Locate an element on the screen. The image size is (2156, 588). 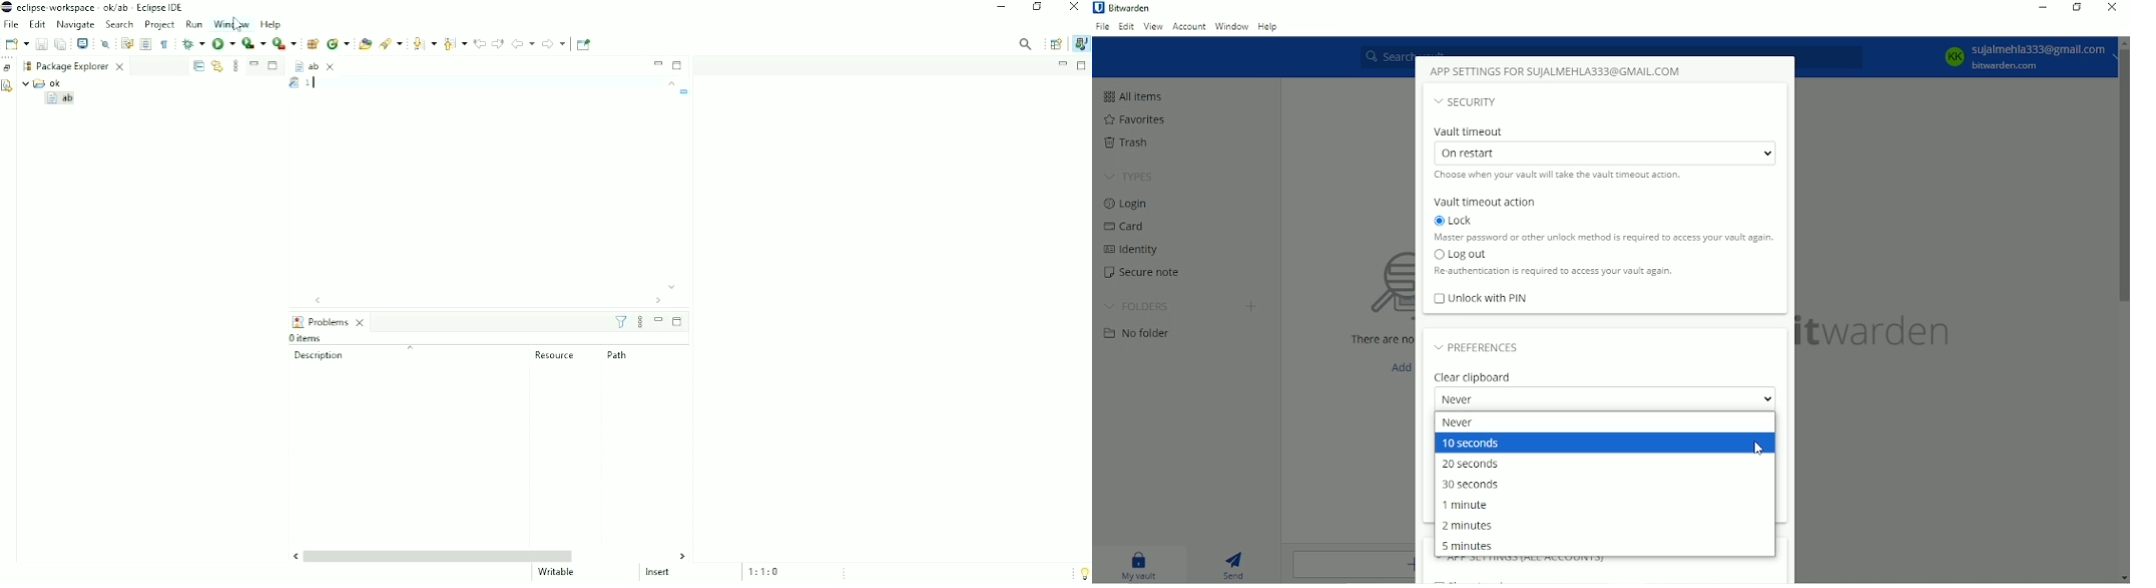
Clear clipboard is located at coordinates (1476, 376).